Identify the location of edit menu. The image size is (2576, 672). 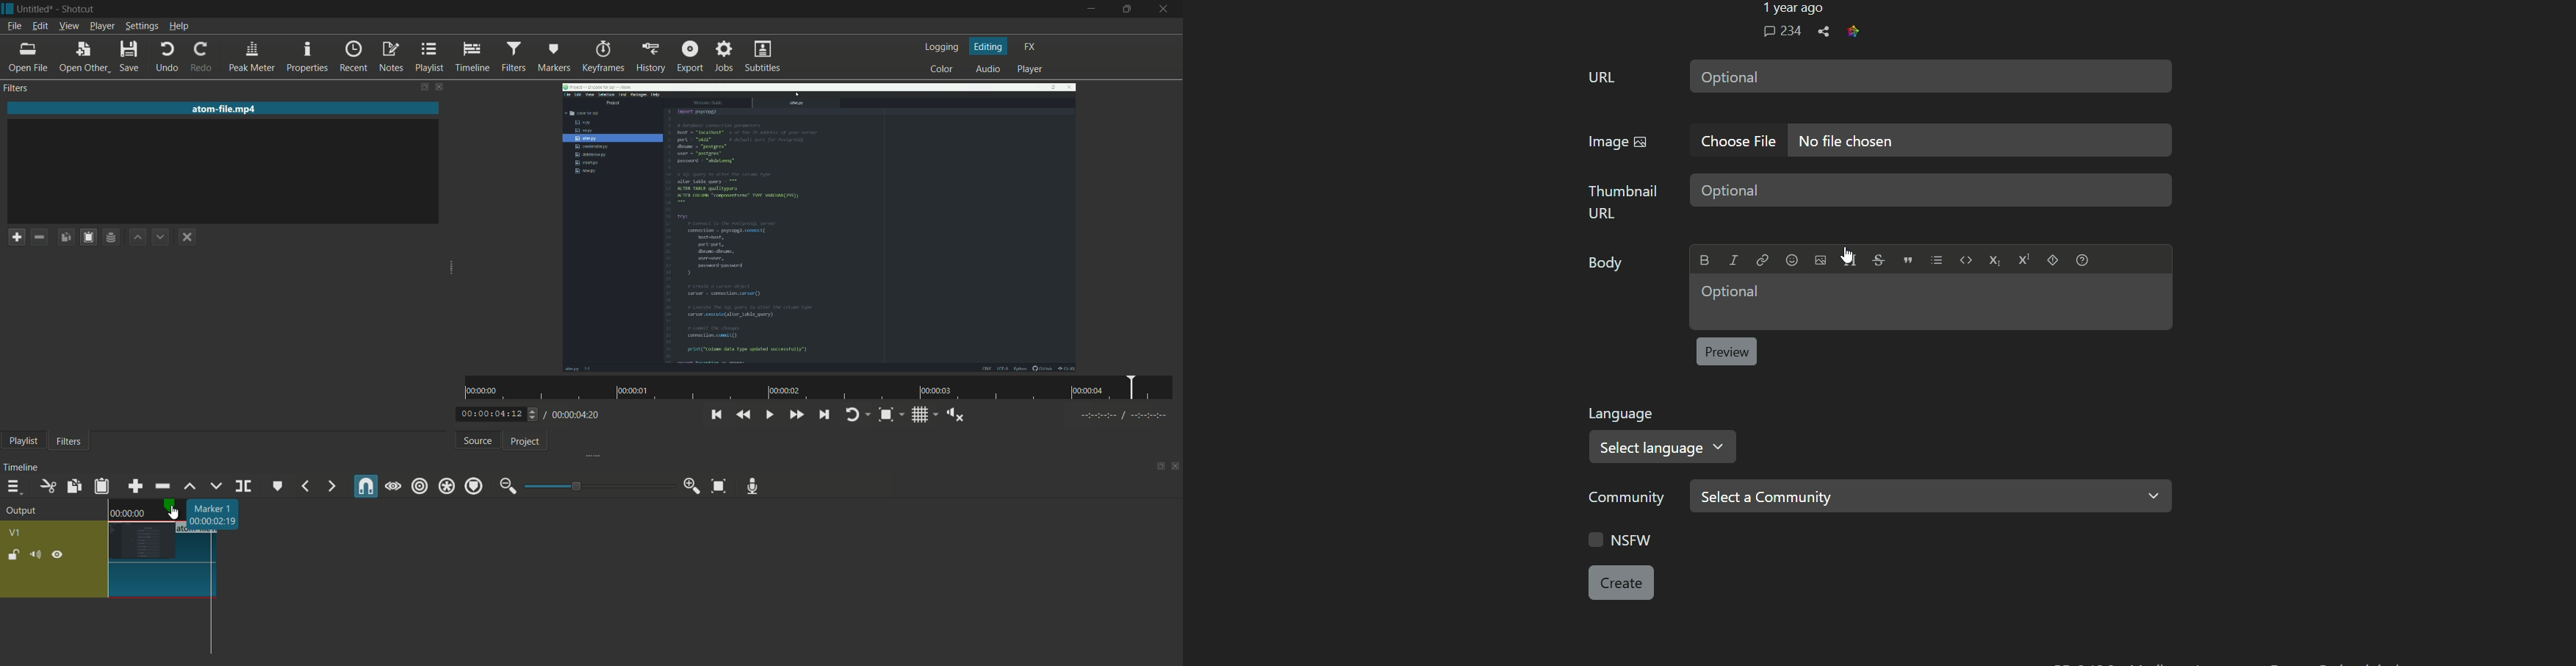
(40, 28).